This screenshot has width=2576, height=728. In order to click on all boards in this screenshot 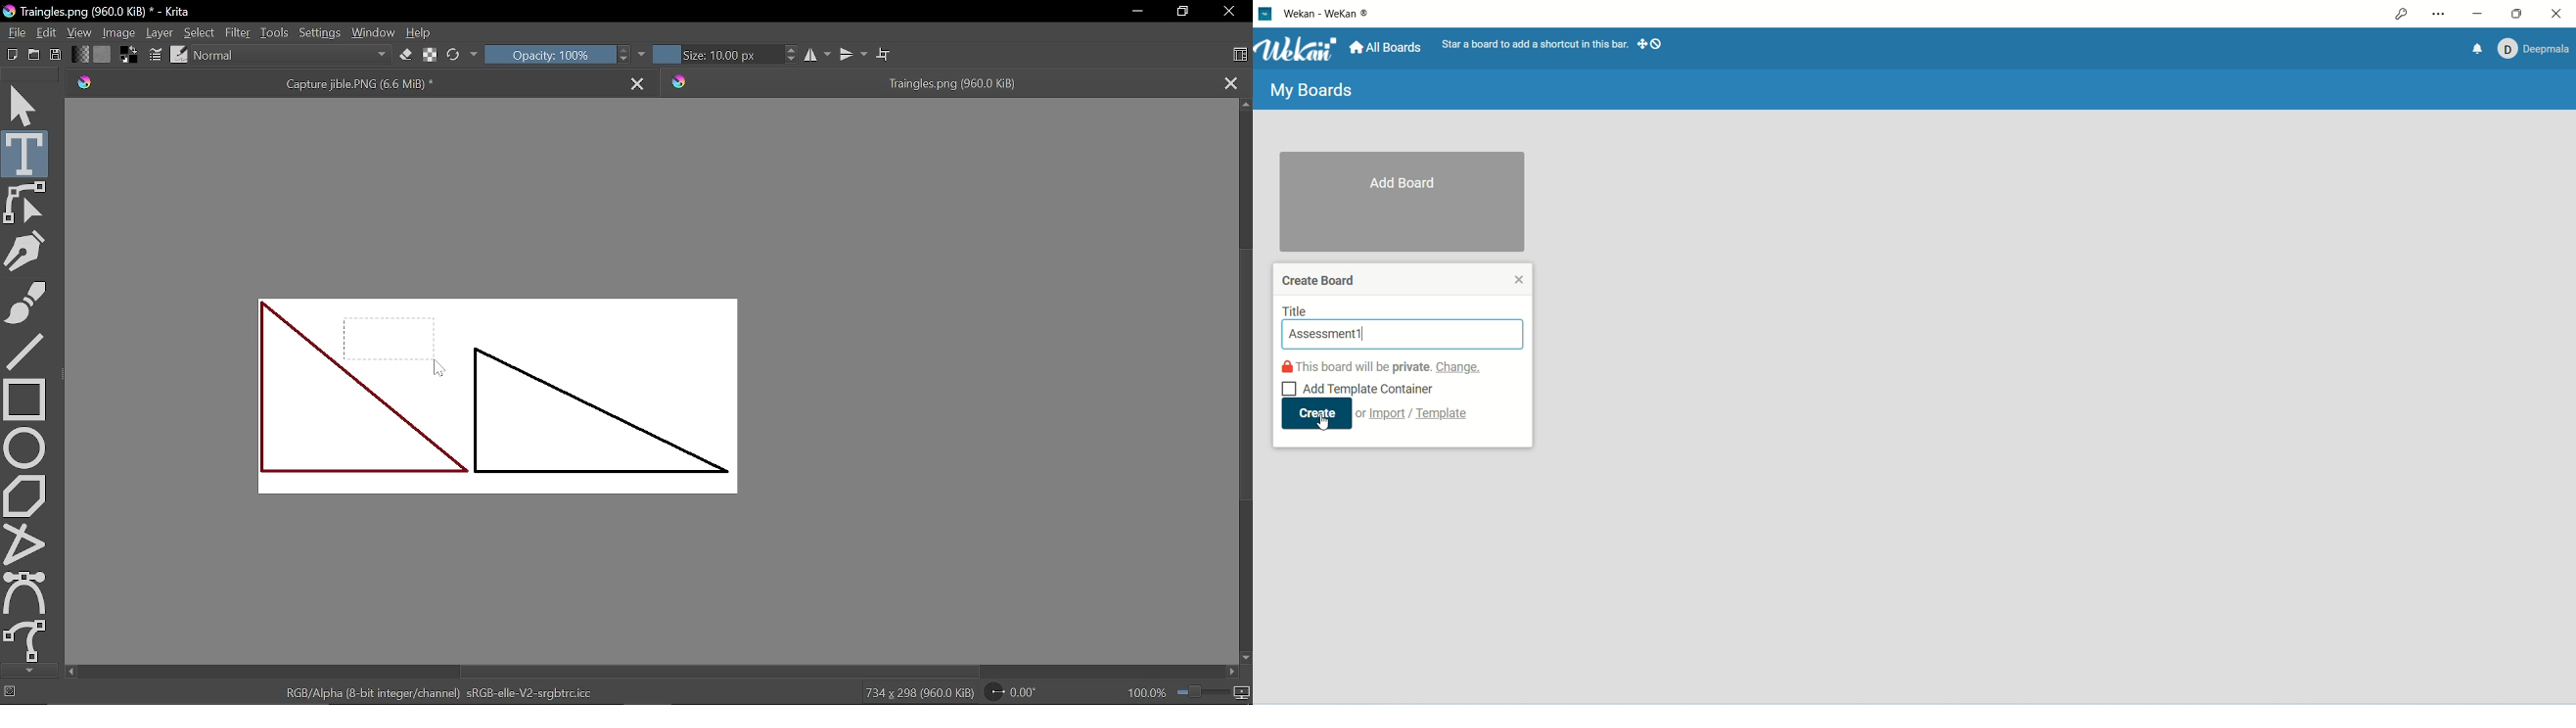, I will do `click(1388, 48)`.